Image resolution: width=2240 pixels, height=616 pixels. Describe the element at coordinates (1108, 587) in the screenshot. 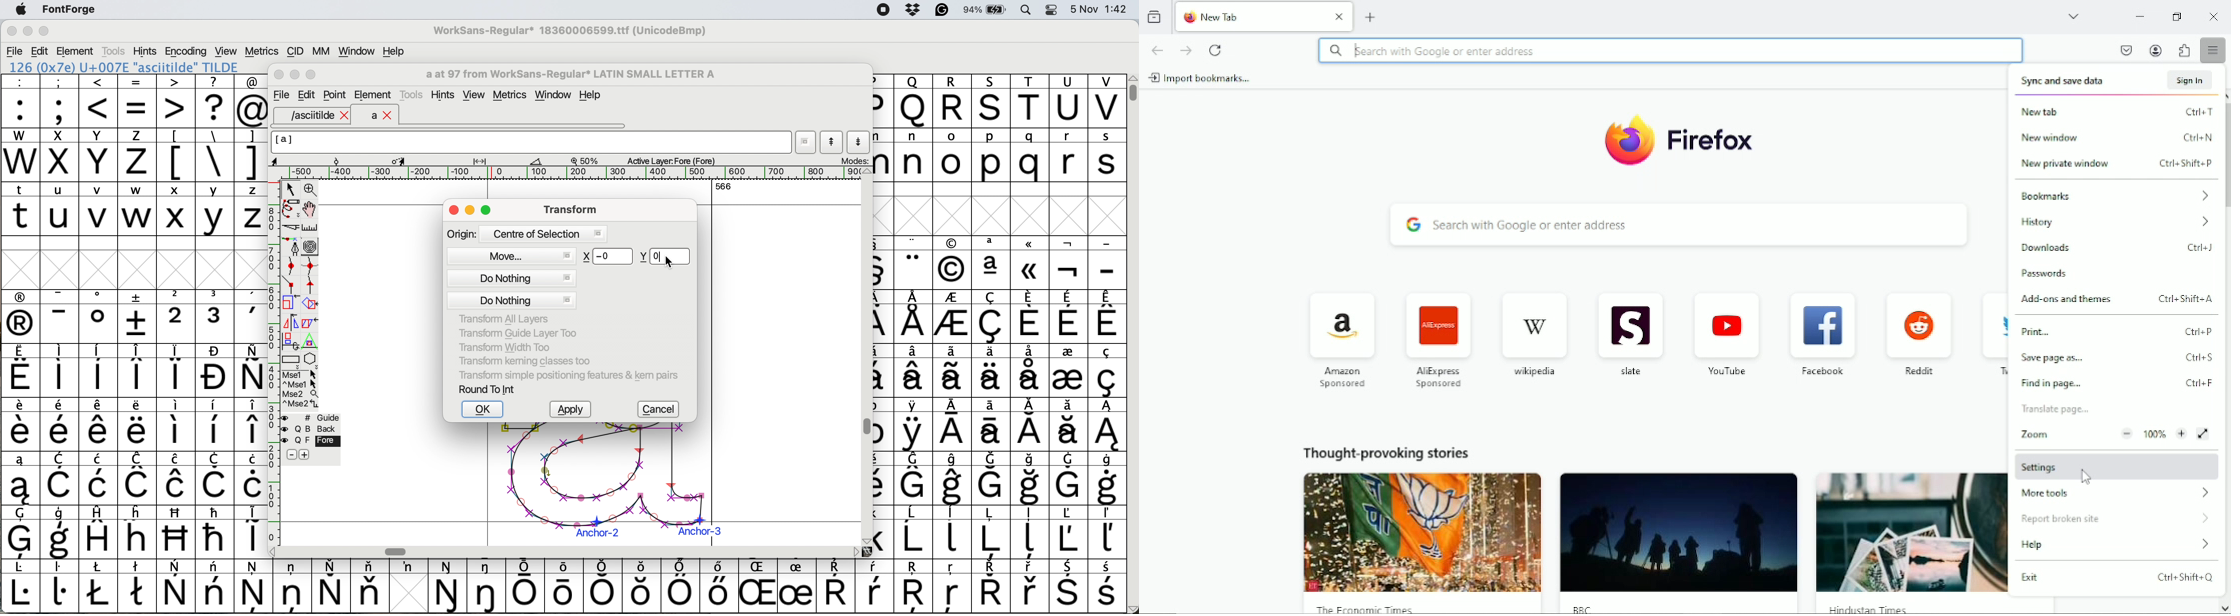

I see `symbol` at that location.